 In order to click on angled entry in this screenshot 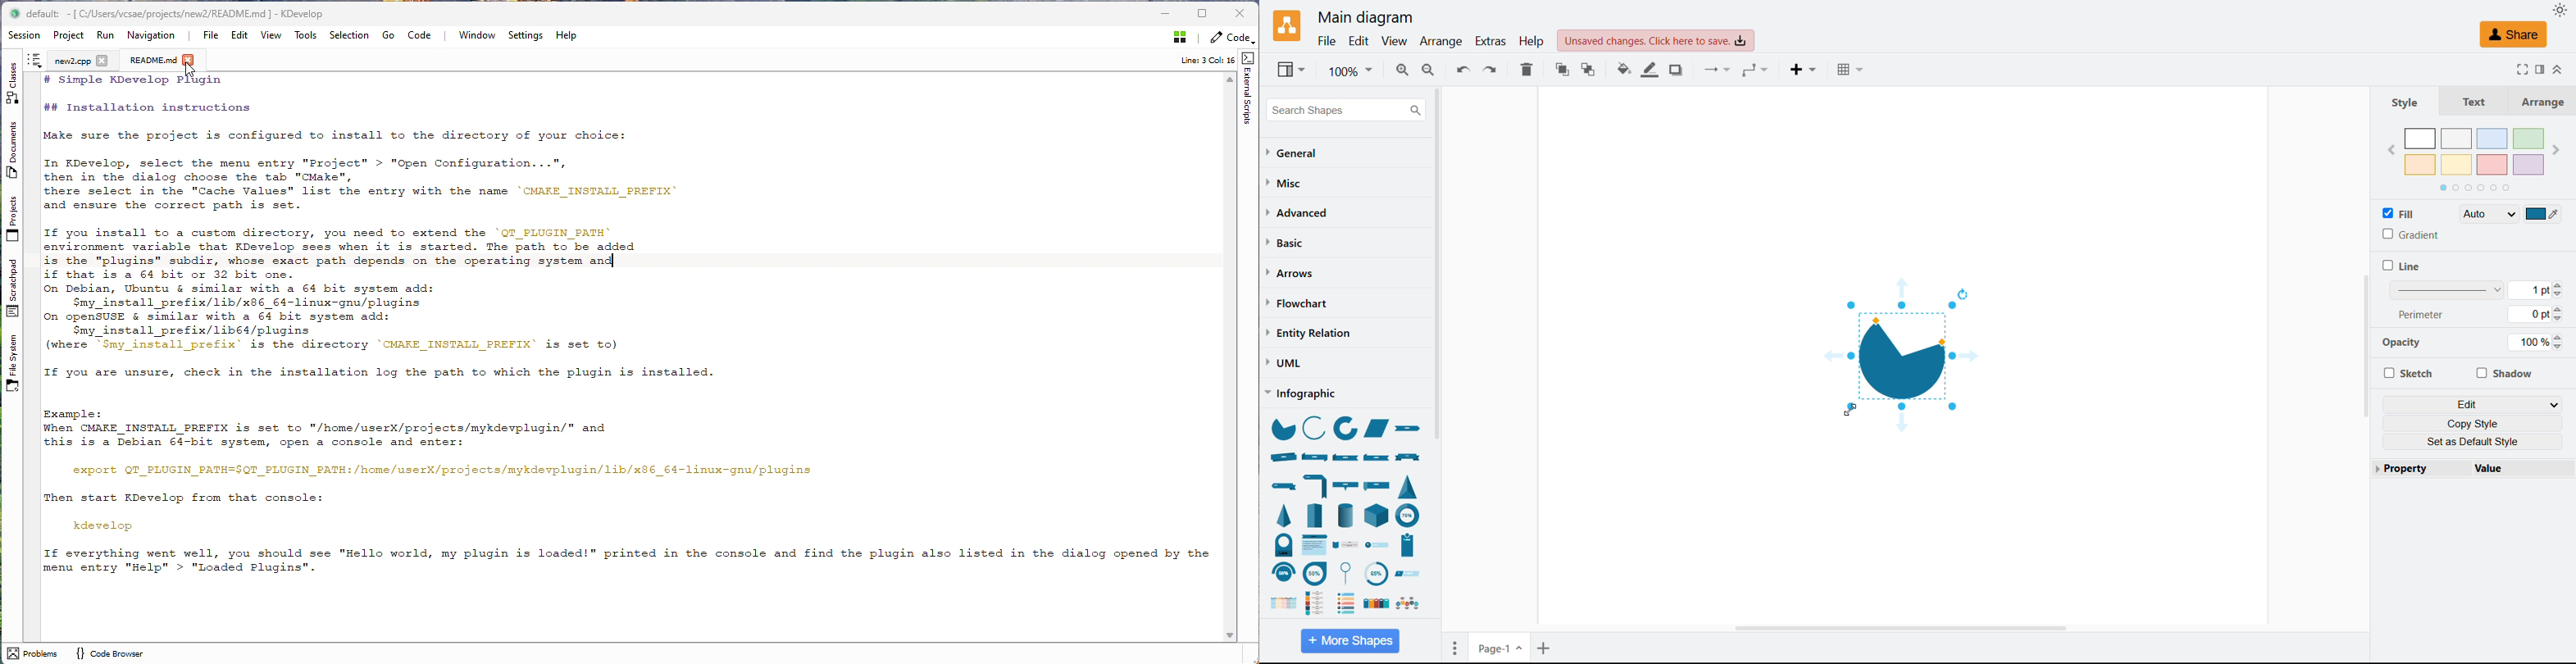, I will do `click(1407, 573)`.